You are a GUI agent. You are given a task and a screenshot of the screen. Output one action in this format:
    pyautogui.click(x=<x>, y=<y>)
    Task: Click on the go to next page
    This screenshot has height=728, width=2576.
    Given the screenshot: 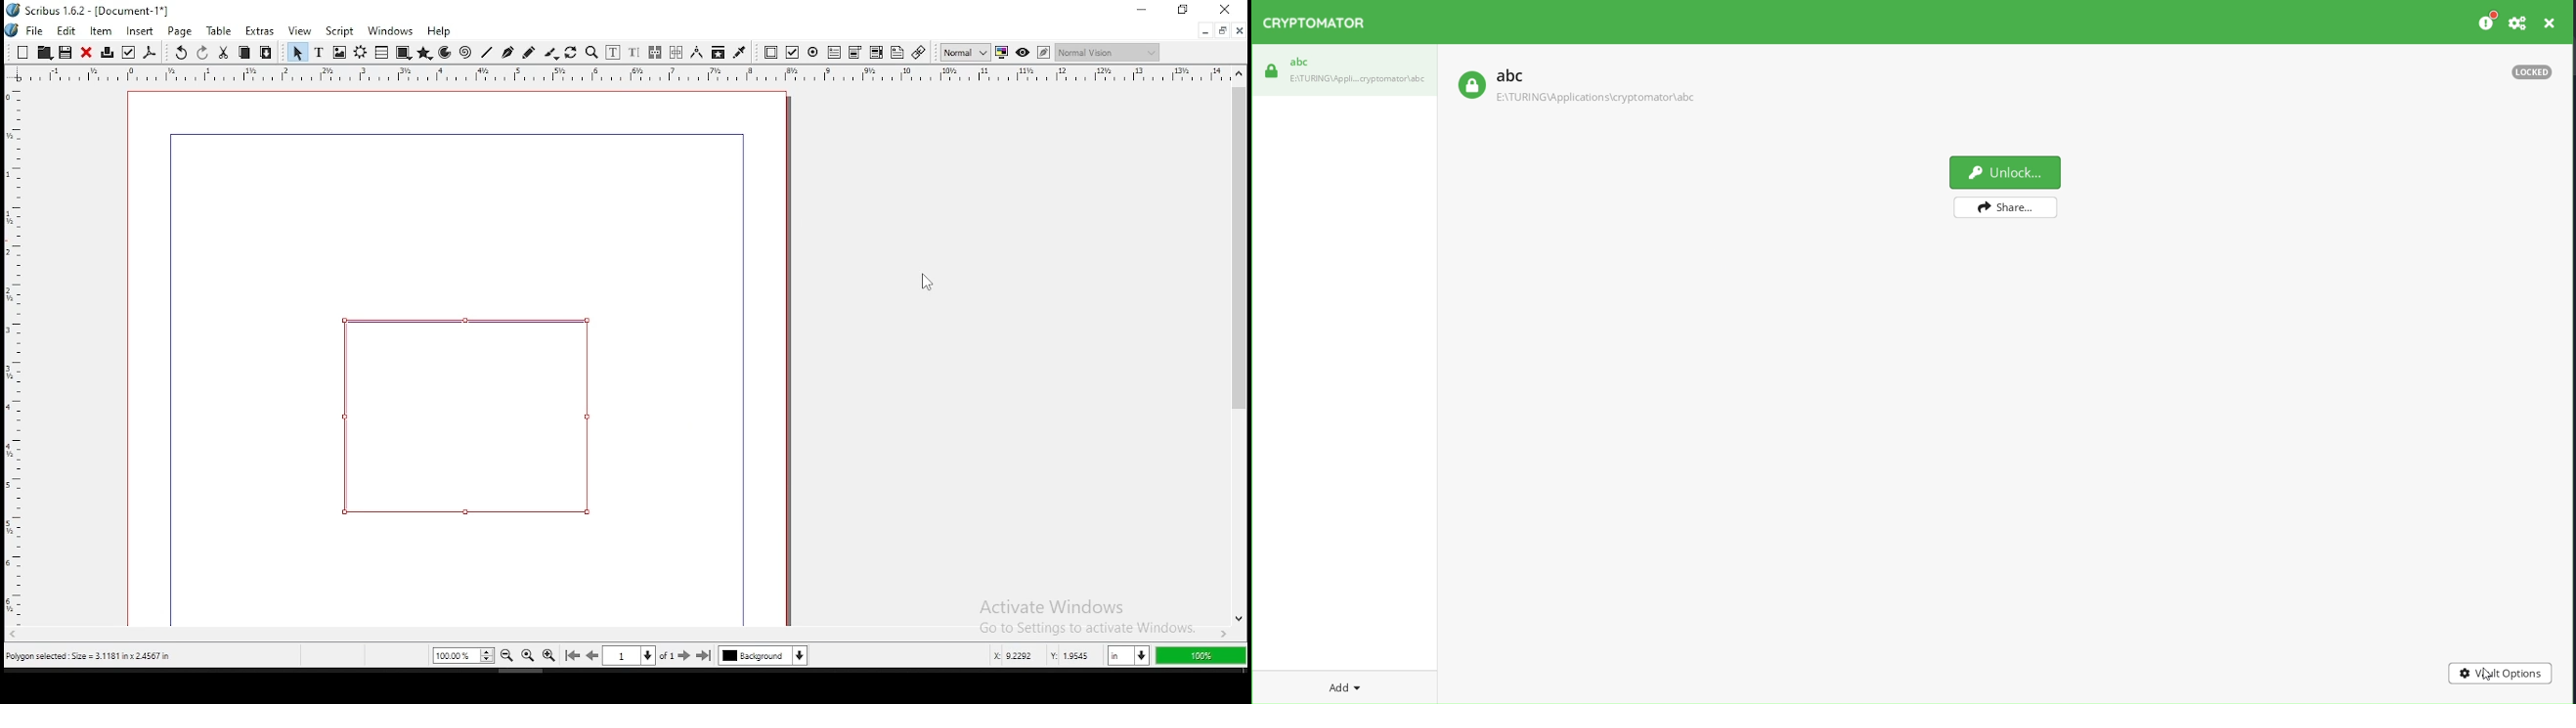 What is the action you would take?
    pyautogui.click(x=685, y=656)
    